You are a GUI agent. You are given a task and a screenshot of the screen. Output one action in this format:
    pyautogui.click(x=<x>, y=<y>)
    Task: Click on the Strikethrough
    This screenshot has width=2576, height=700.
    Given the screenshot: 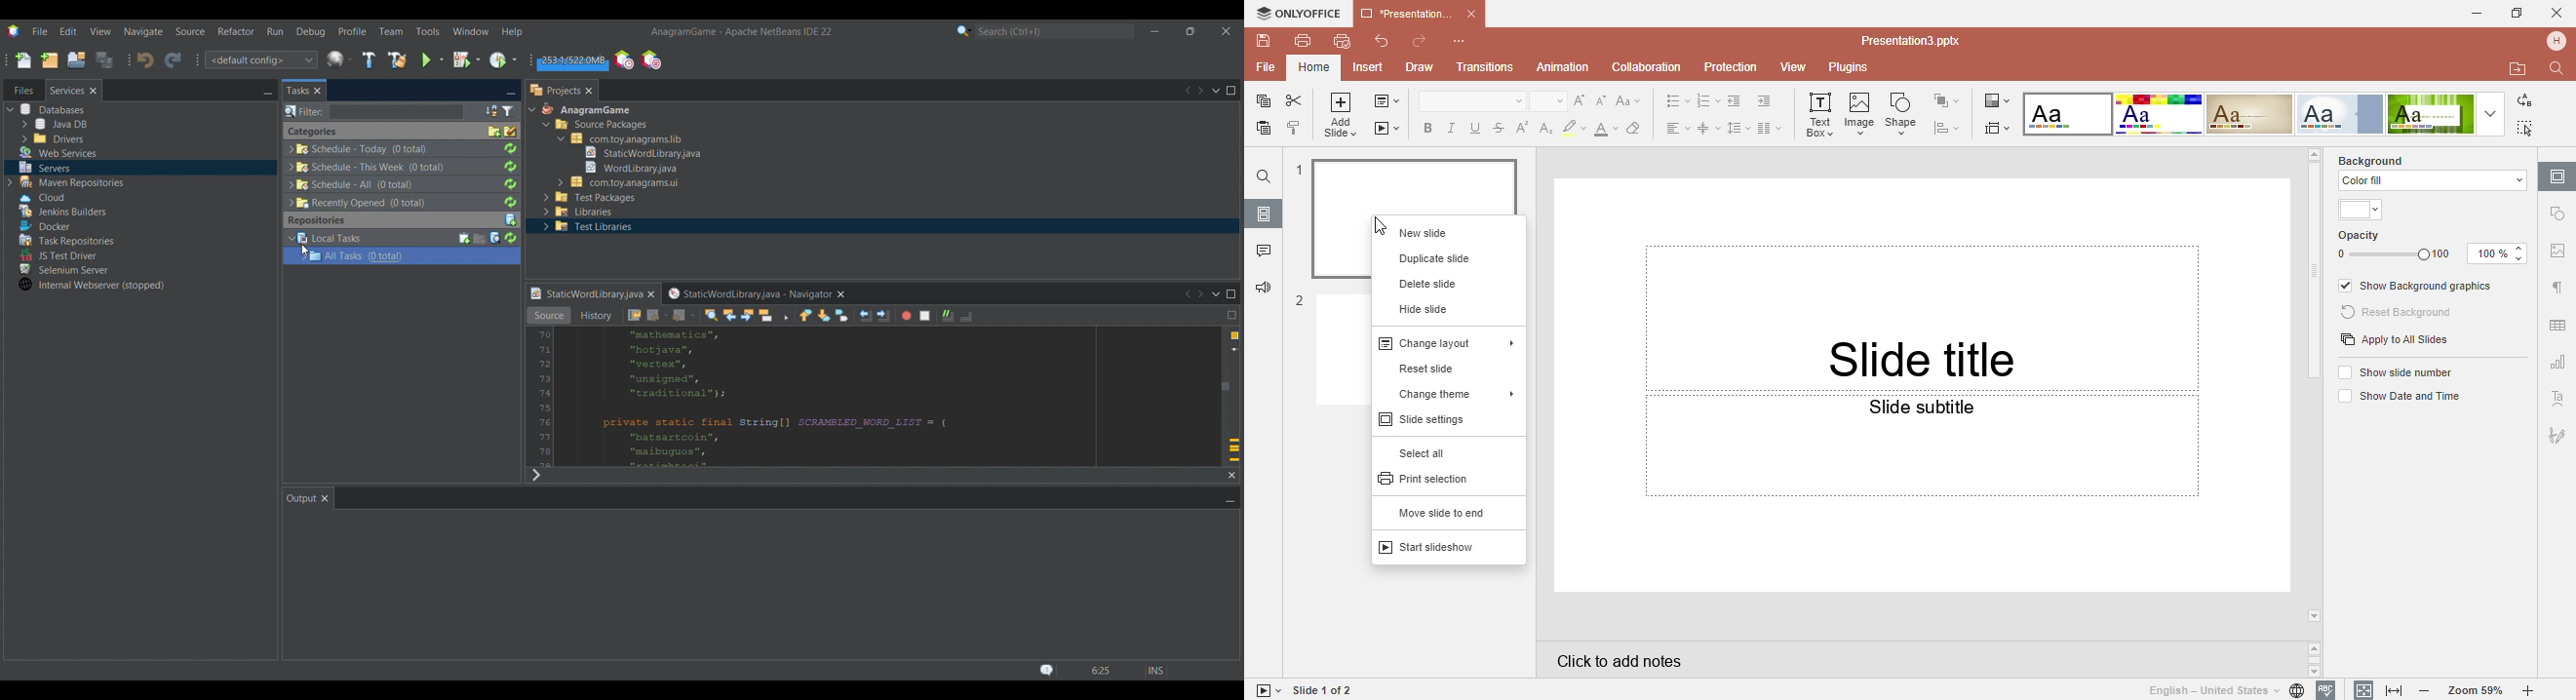 What is the action you would take?
    pyautogui.click(x=1499, y=127)
    